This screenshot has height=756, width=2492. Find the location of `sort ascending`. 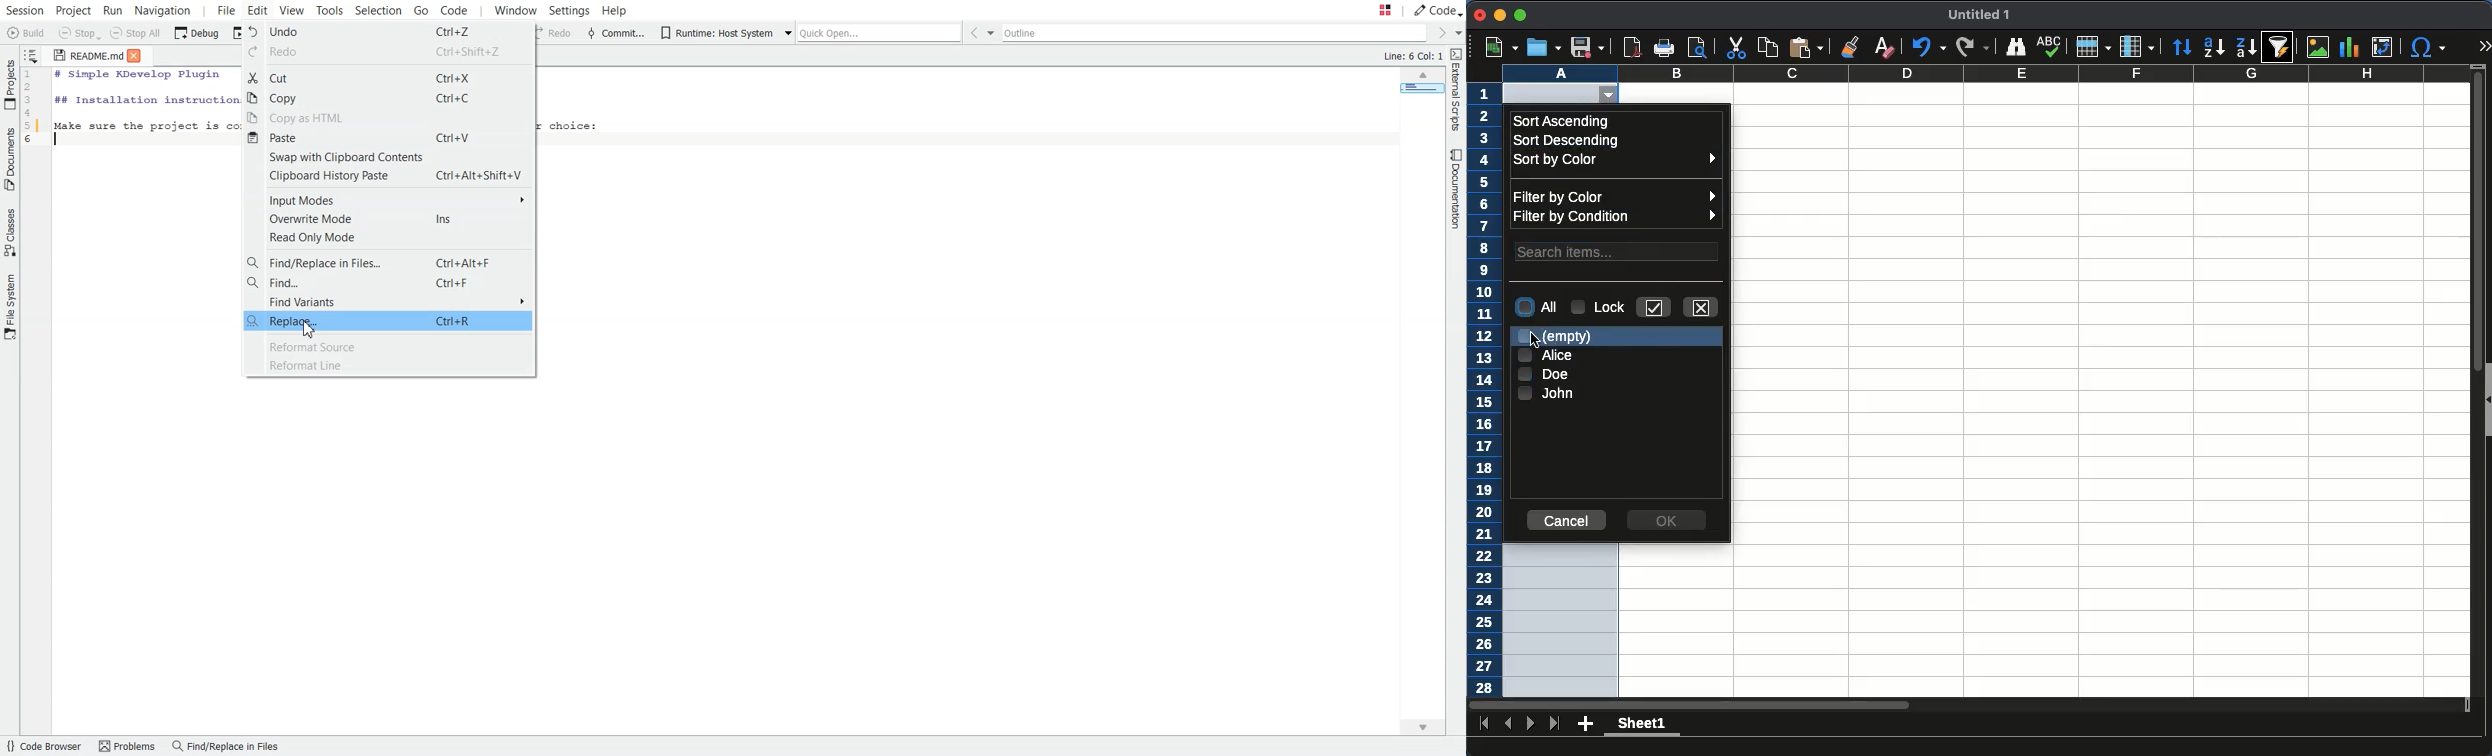

sort ascending is located at coordinates (1561, 121).